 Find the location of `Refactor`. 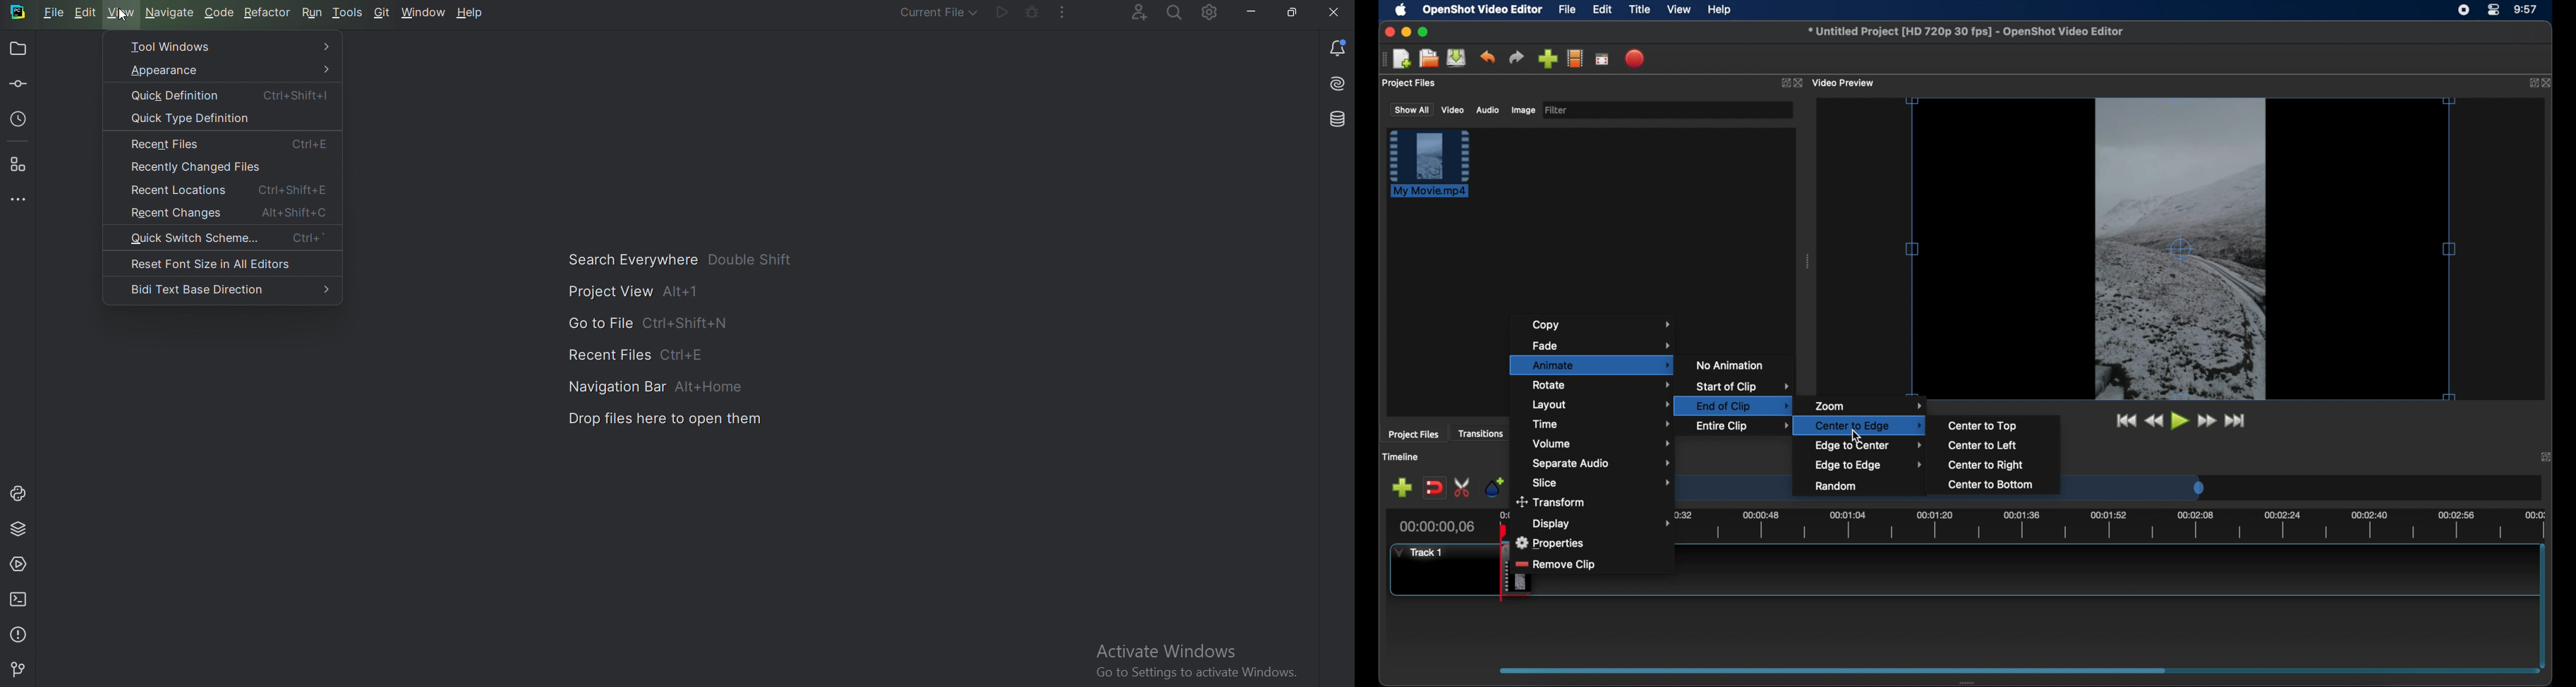

Refactor is located at coordinates (267, 12).